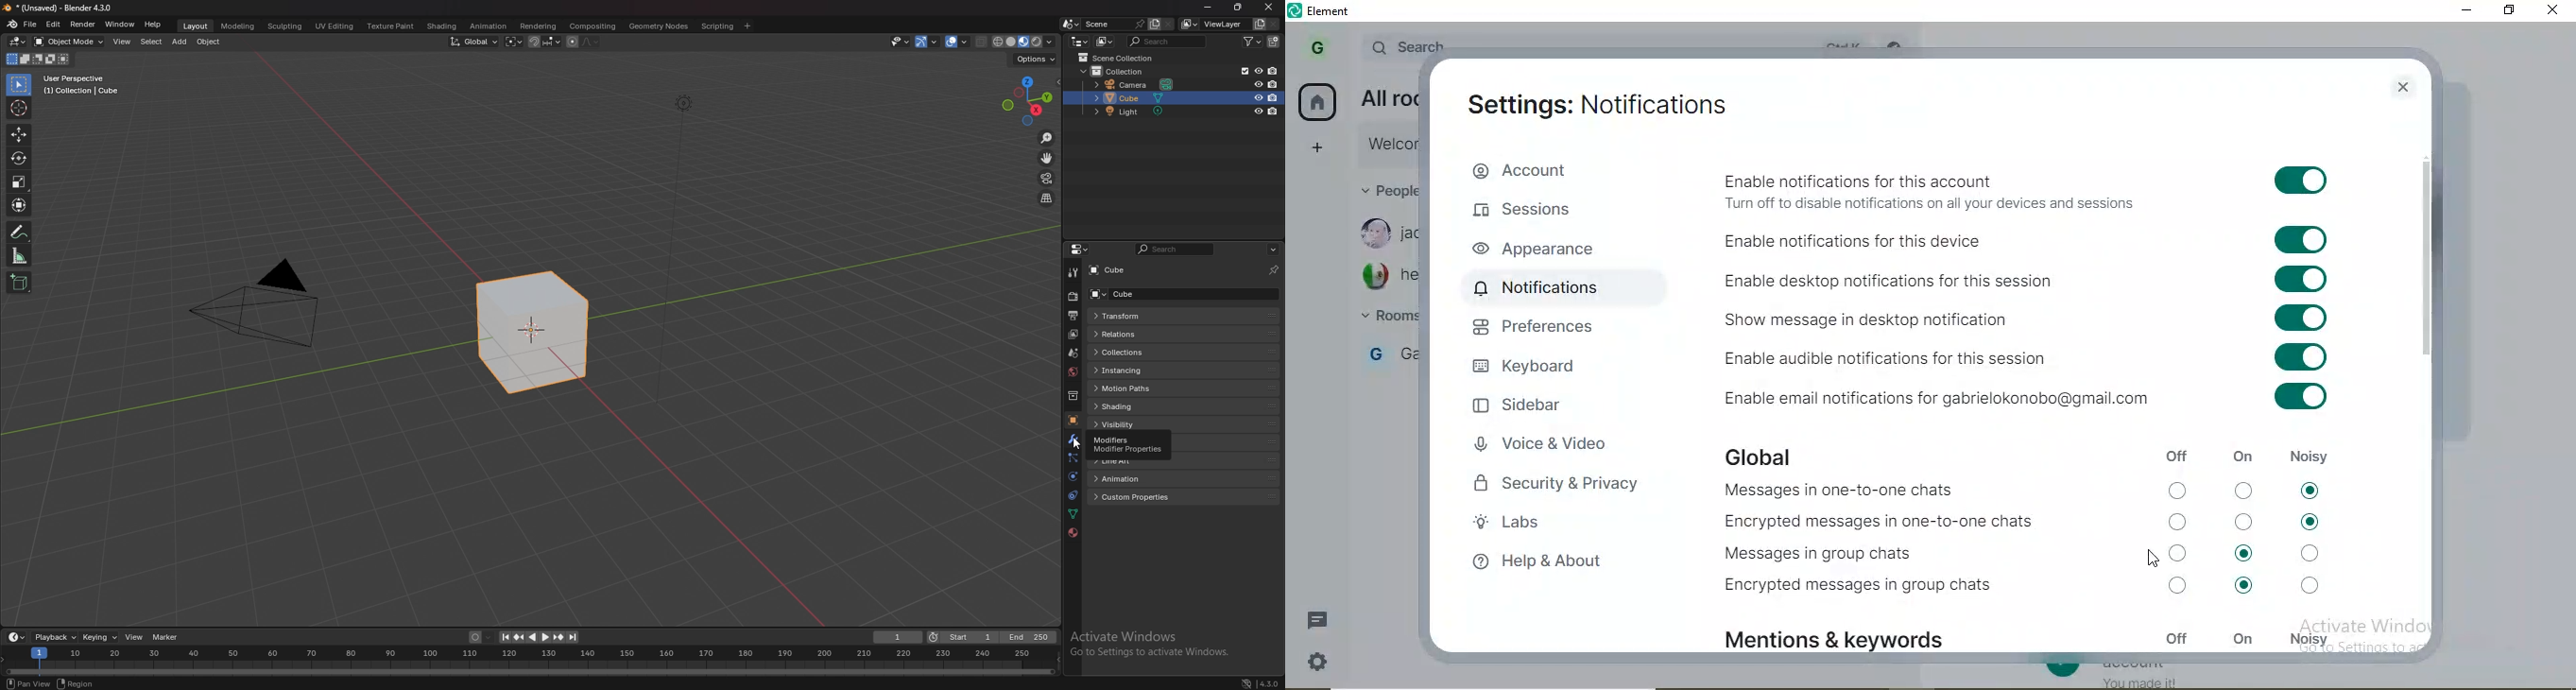  What do you see at coordinates (1404, 46) in the screenshot?
I see `Search` at bounding box center [1404, 46].